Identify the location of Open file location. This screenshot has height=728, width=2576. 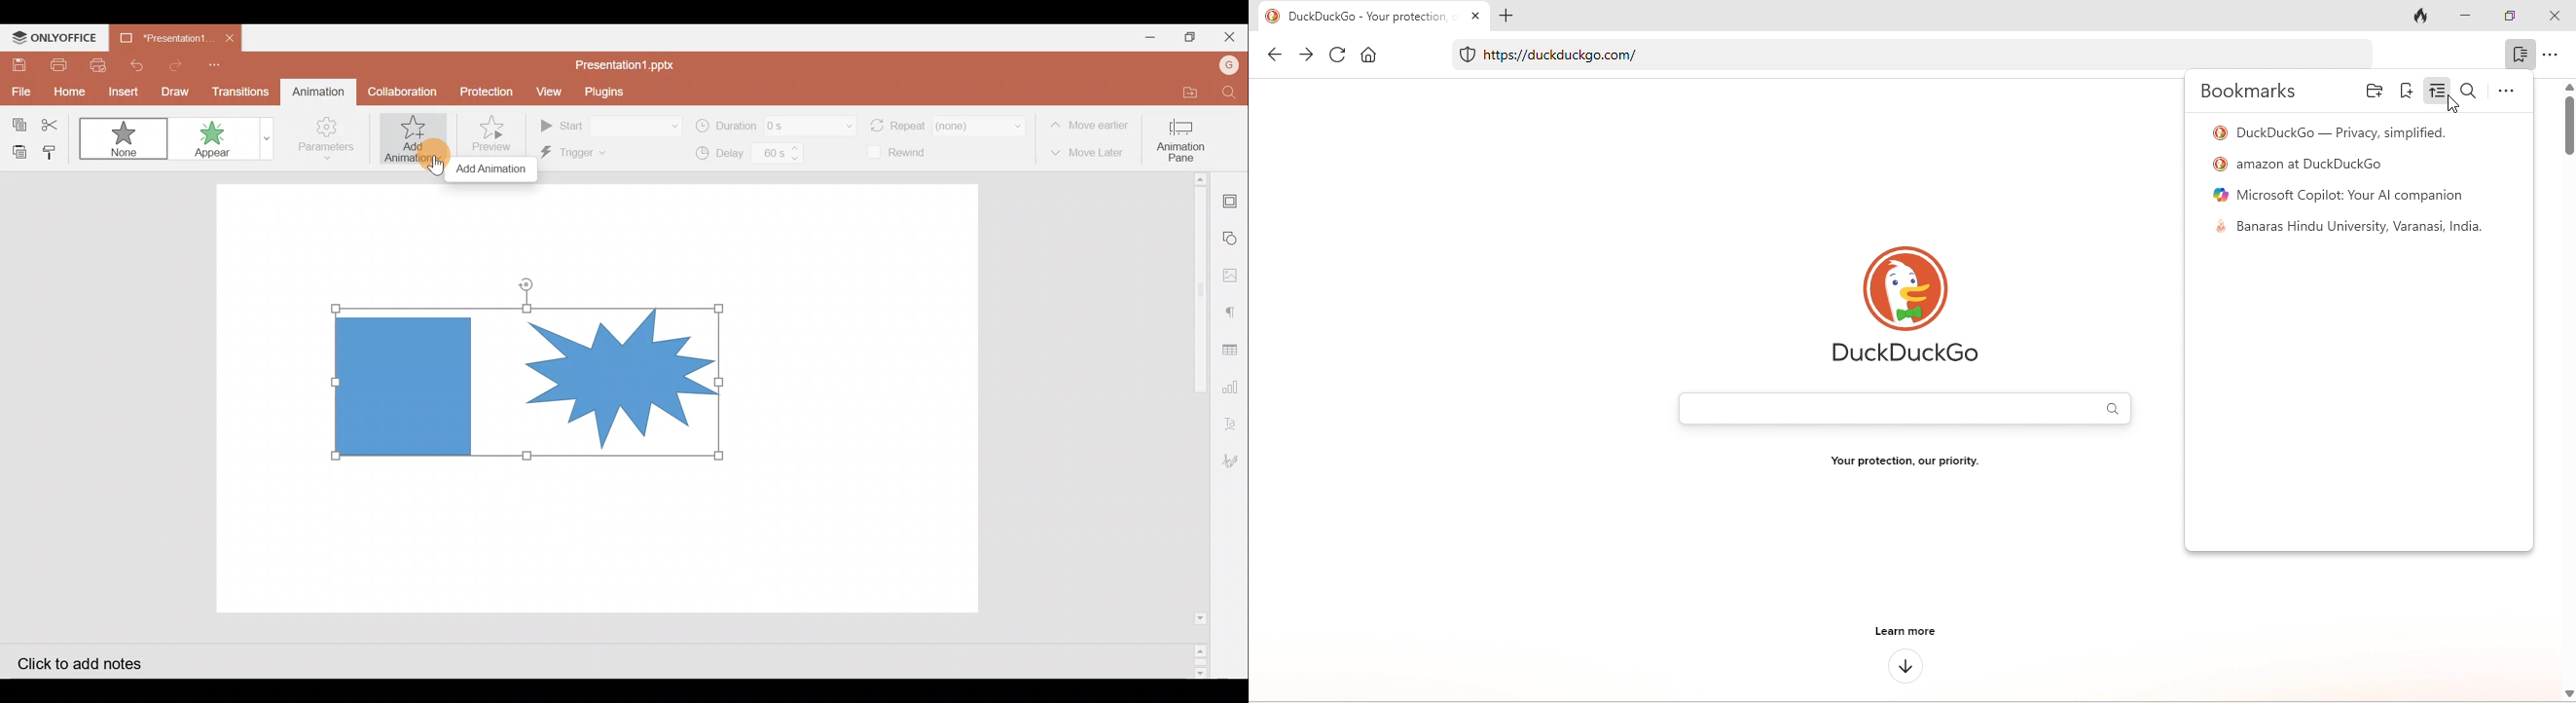
(1180, 93).